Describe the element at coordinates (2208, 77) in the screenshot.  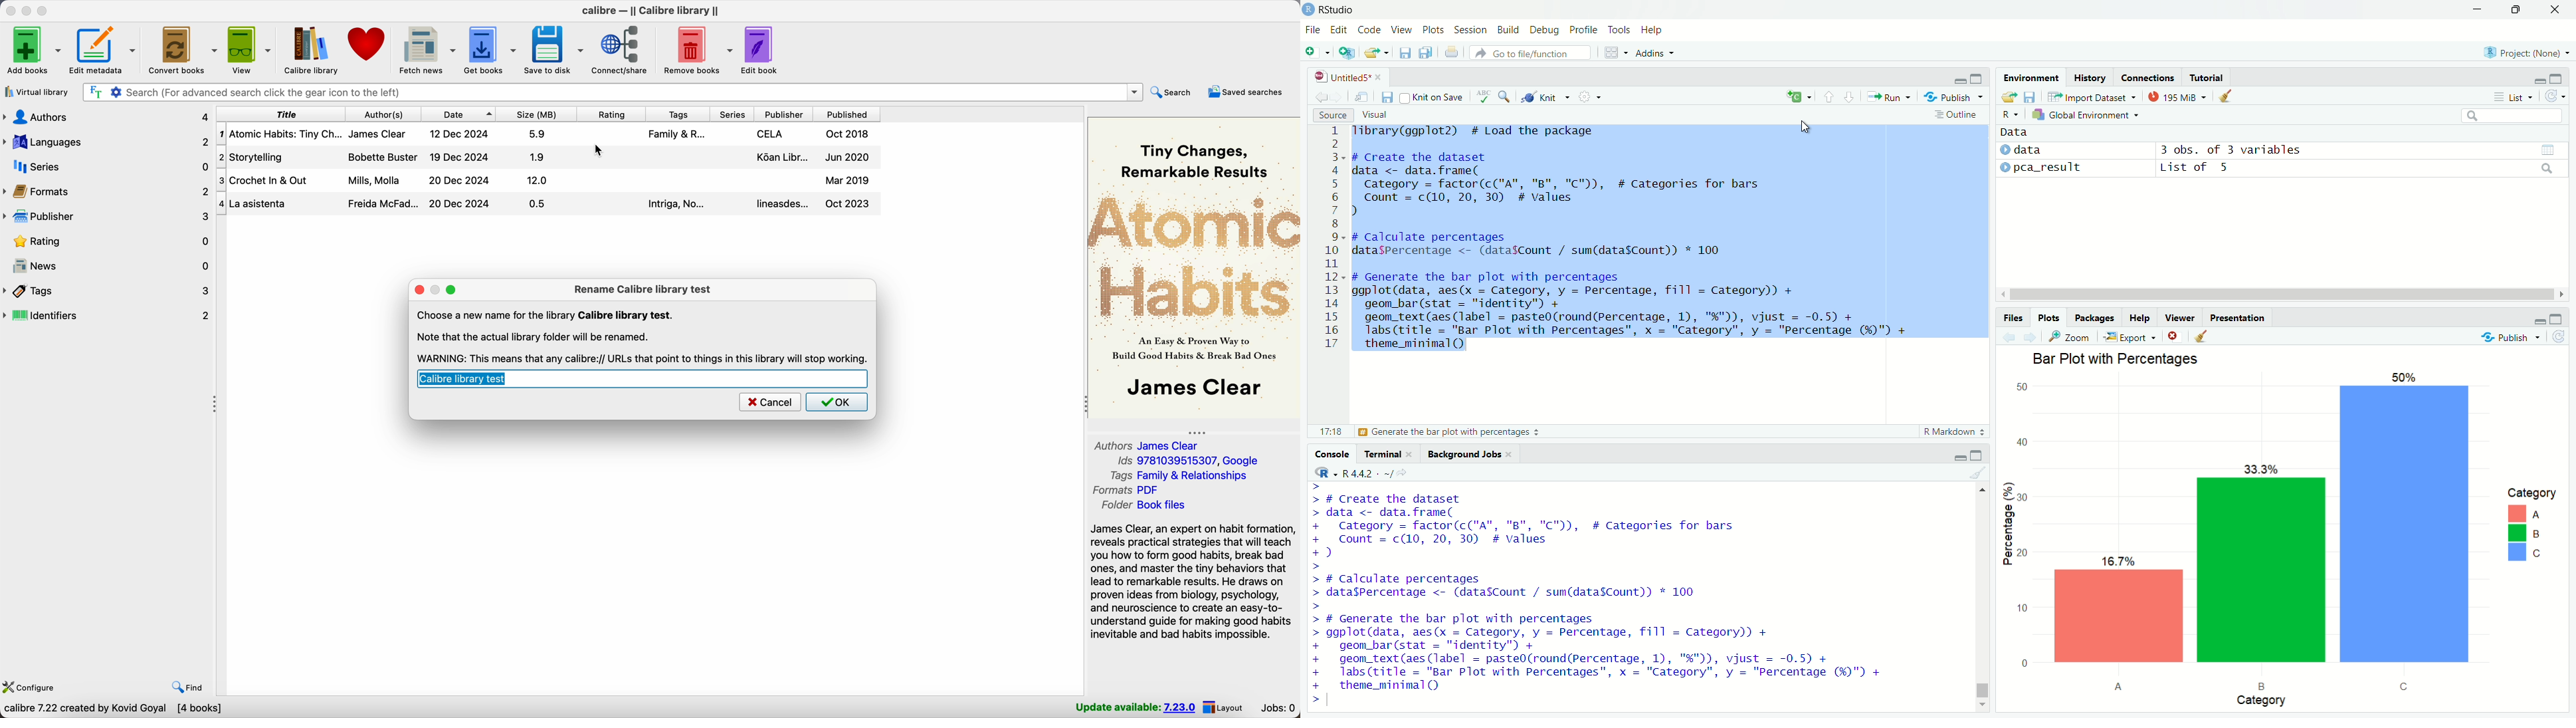
I see `tutorial` at that location.